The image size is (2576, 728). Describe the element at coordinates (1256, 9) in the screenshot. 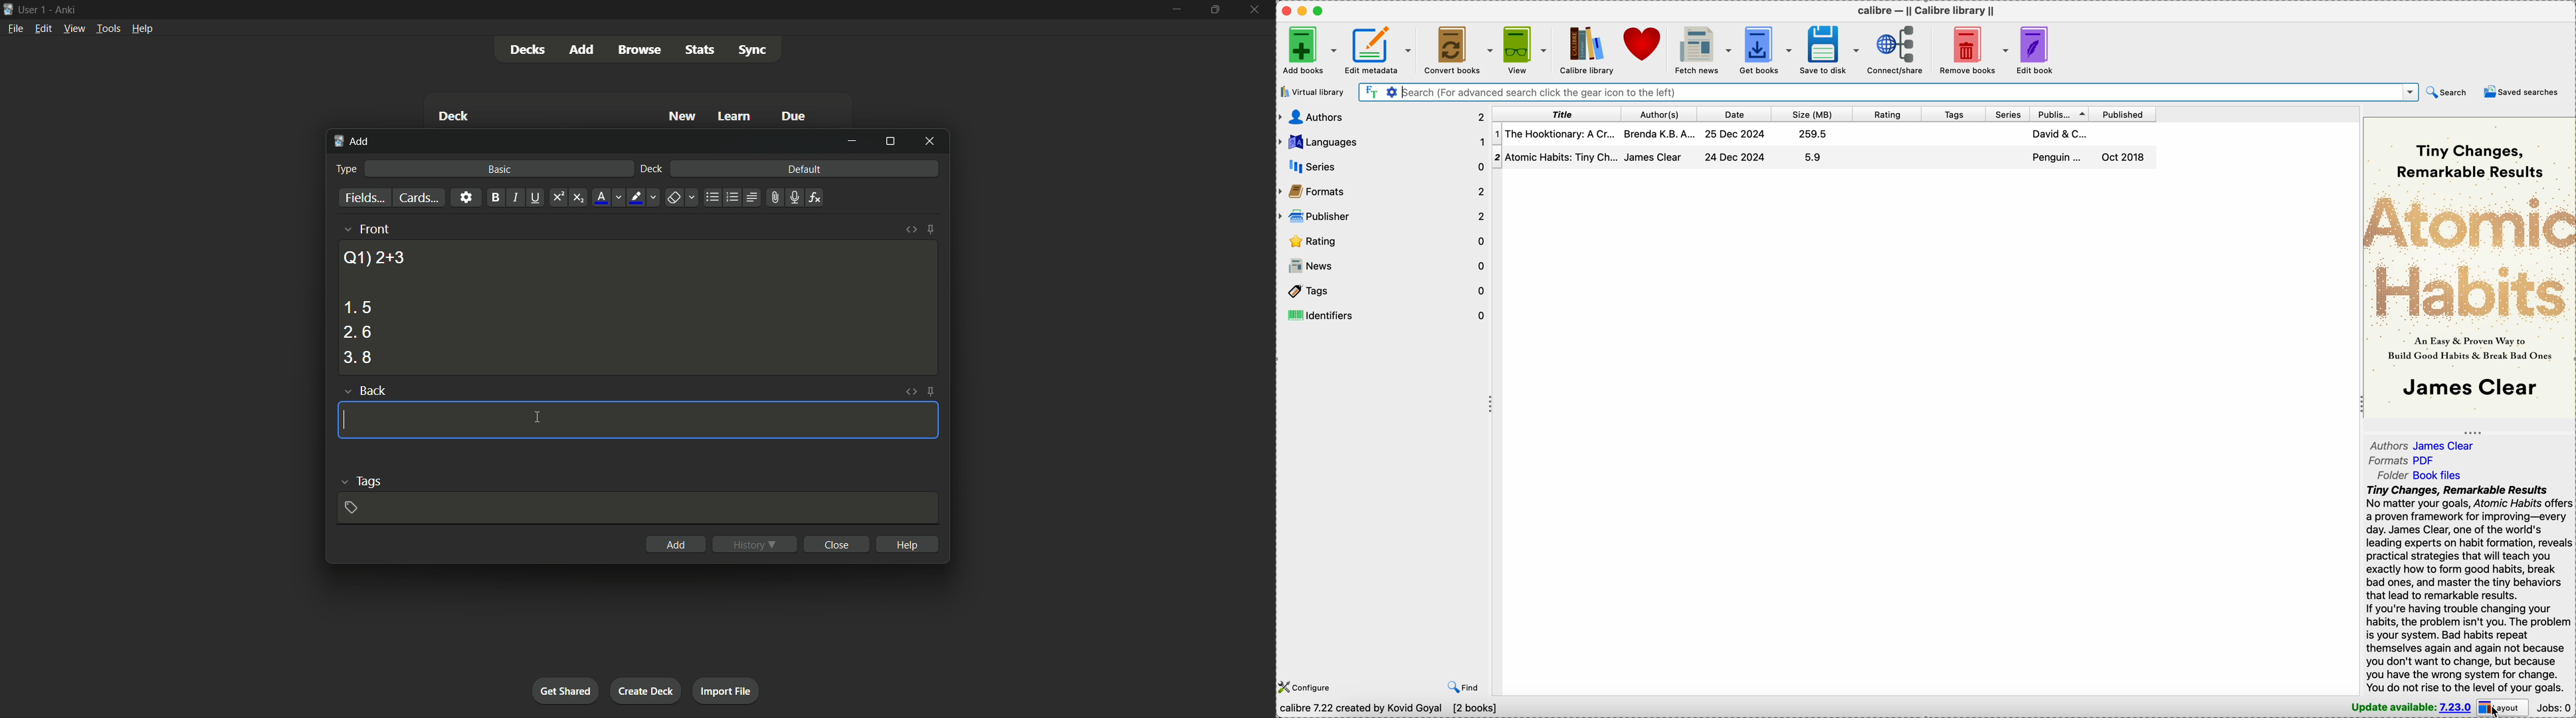

I see `close app` at that location.